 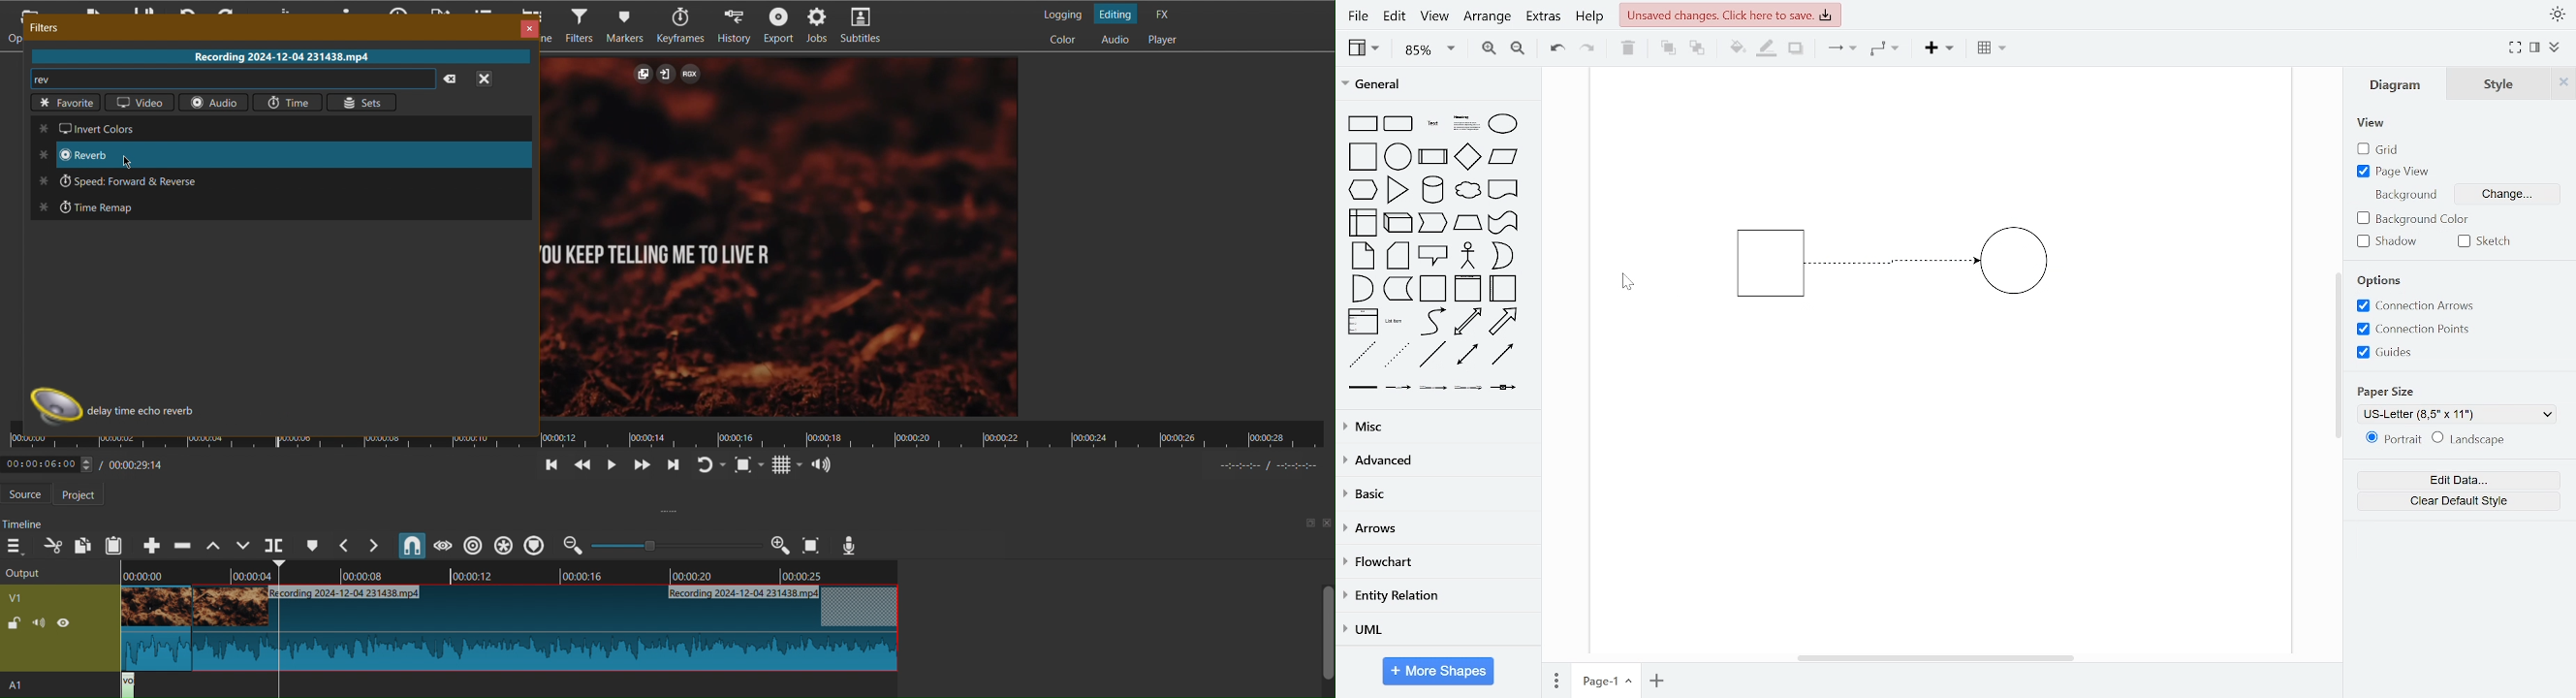 I want to click on arrows, so click(x=1435, y=529).